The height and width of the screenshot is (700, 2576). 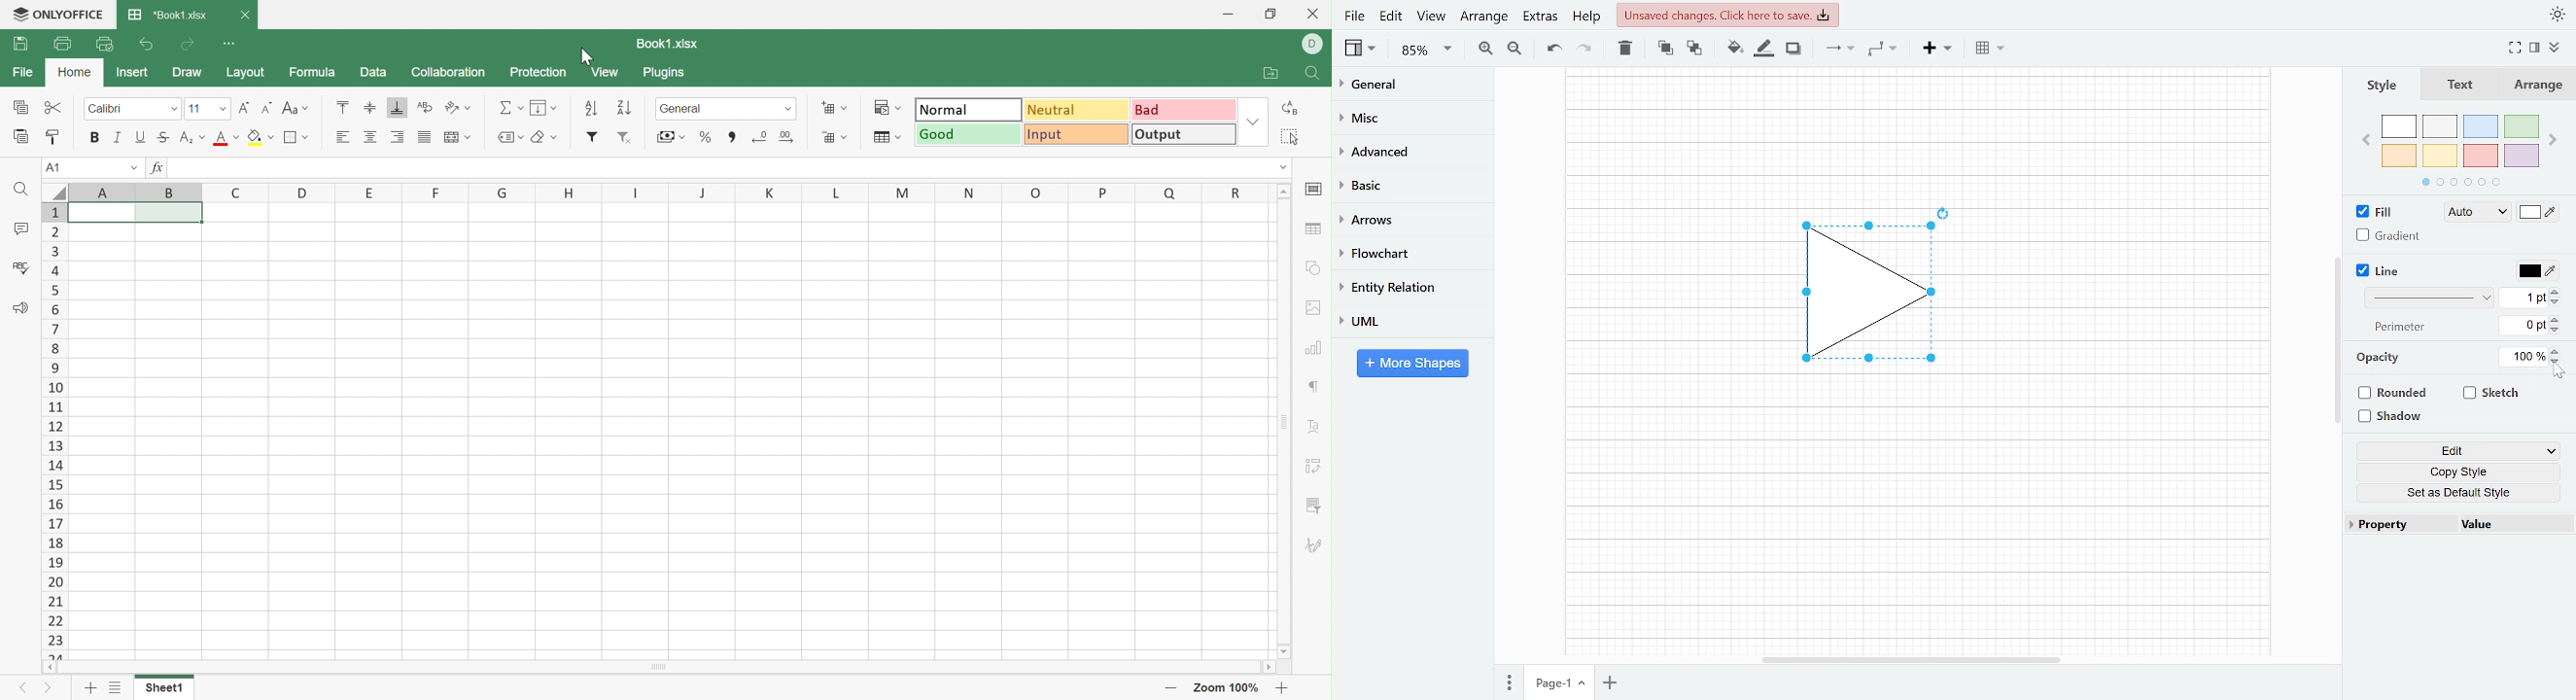 I want to click on Increase Decimal, so click(x=786, y=136).